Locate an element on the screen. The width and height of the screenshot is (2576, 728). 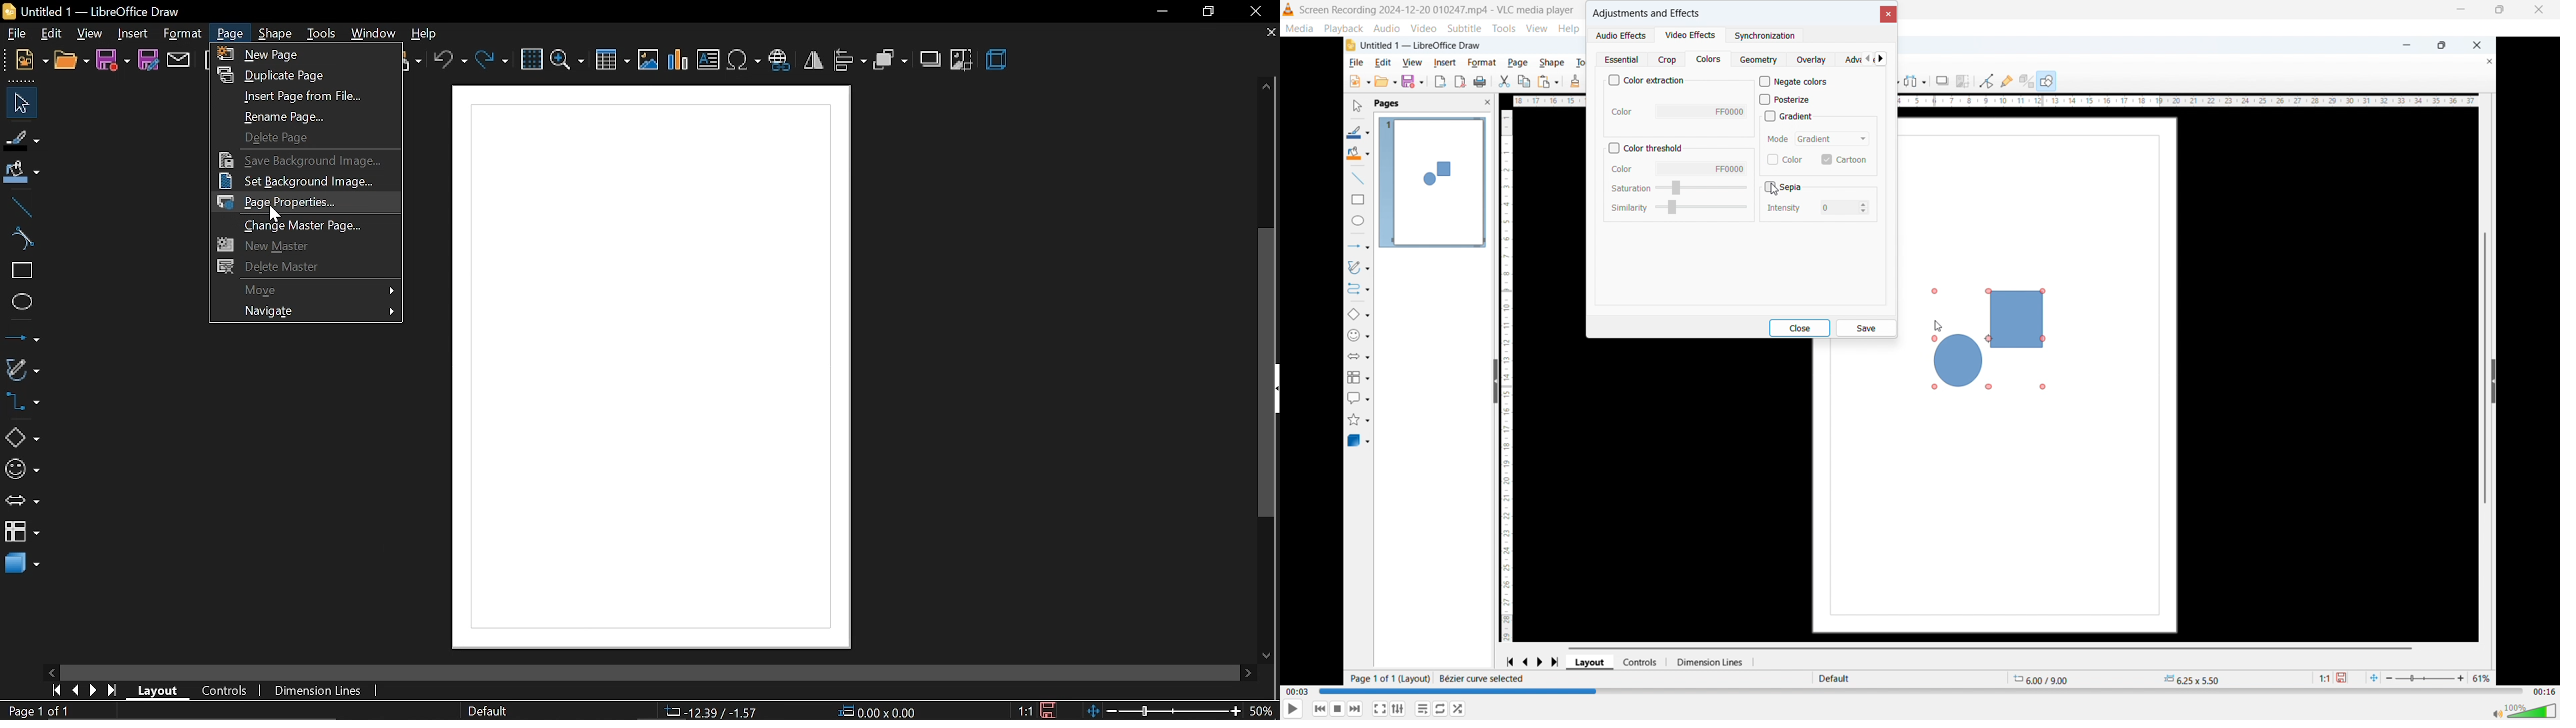
minimize is located at coordinates (2460, 11).